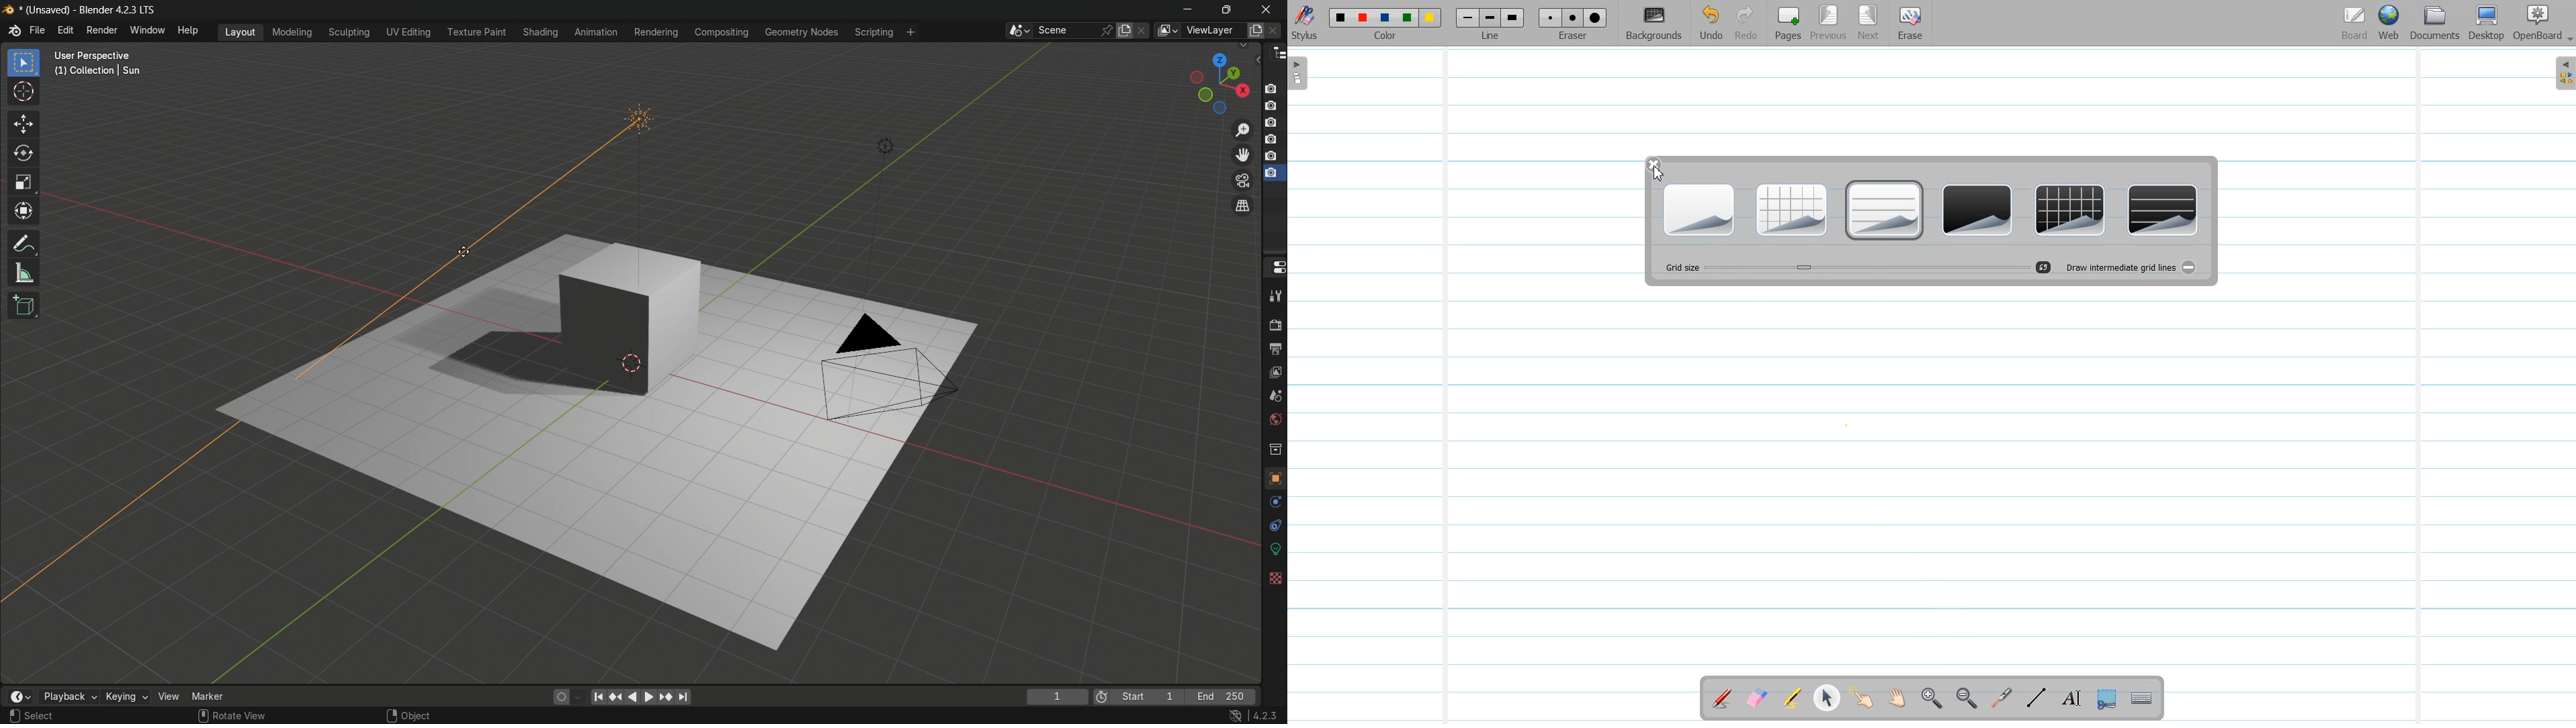 The width and height of the screenshot is (2576, 728). I want to click on Erase, so click(1909, 24).